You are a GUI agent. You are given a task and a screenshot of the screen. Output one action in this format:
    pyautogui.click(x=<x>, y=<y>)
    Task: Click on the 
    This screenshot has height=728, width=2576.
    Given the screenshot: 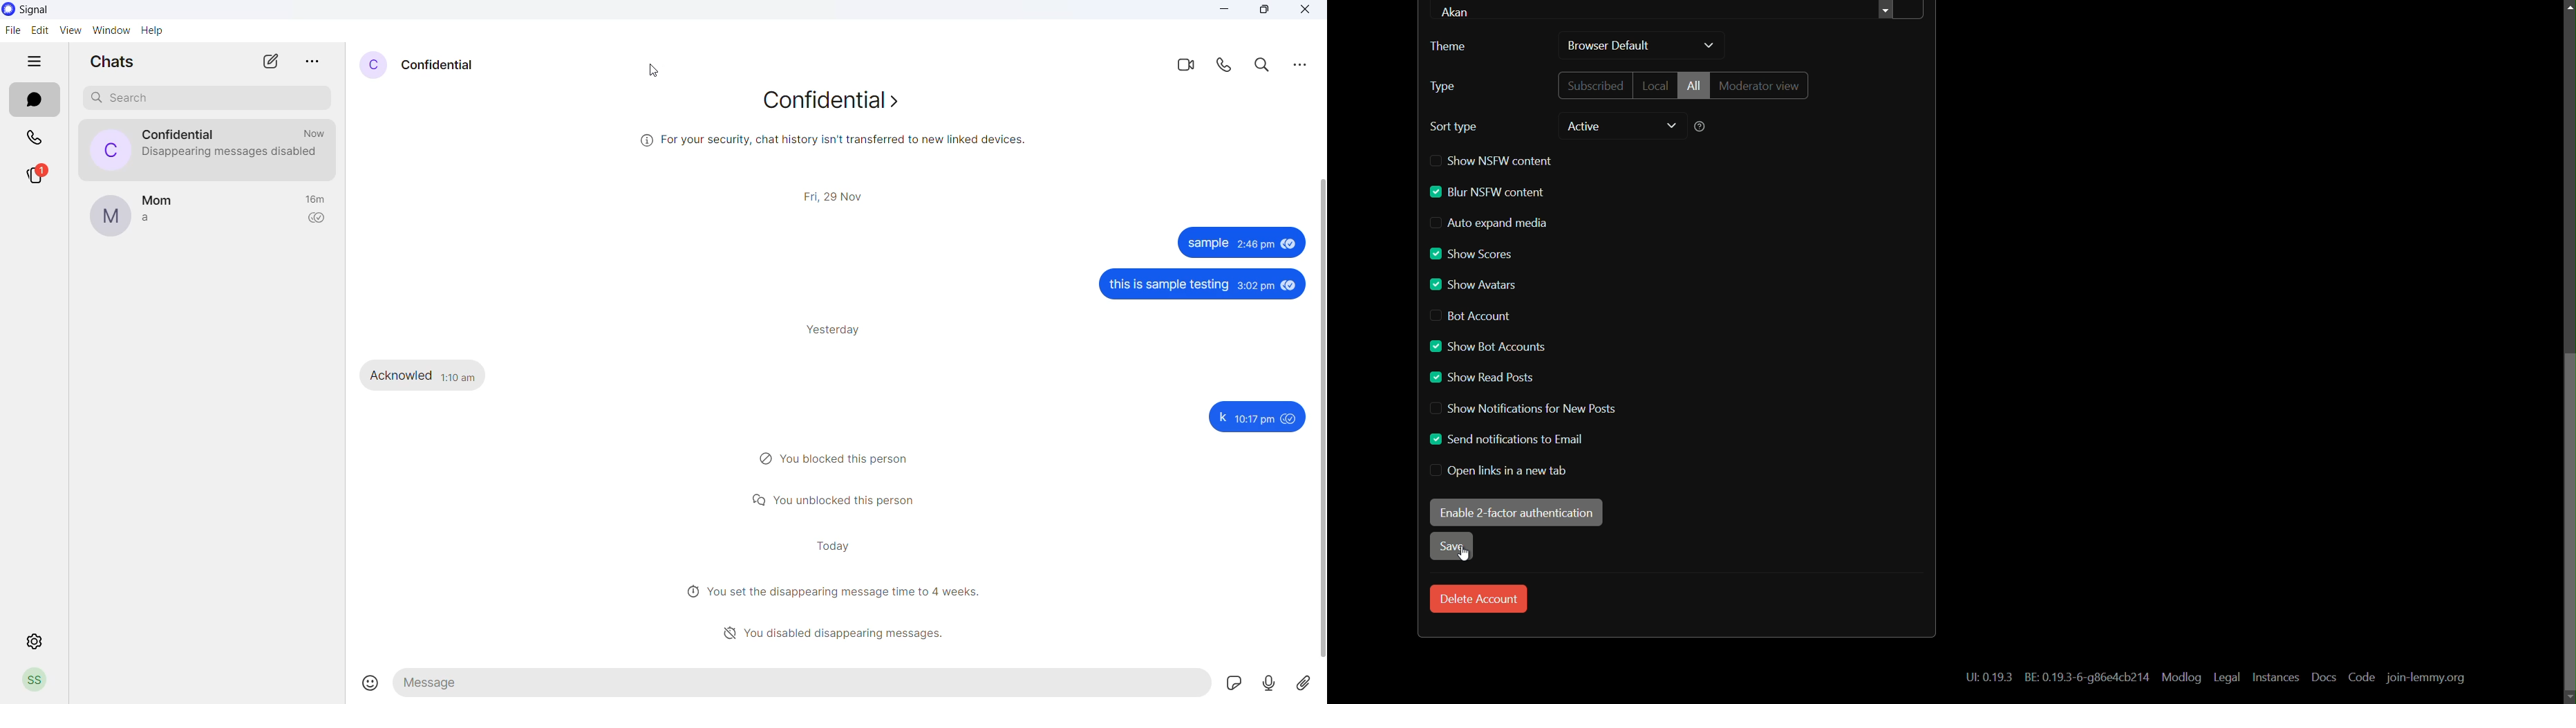 What is the action you would take?
    pyautogui.click(x=370, y=65)
    